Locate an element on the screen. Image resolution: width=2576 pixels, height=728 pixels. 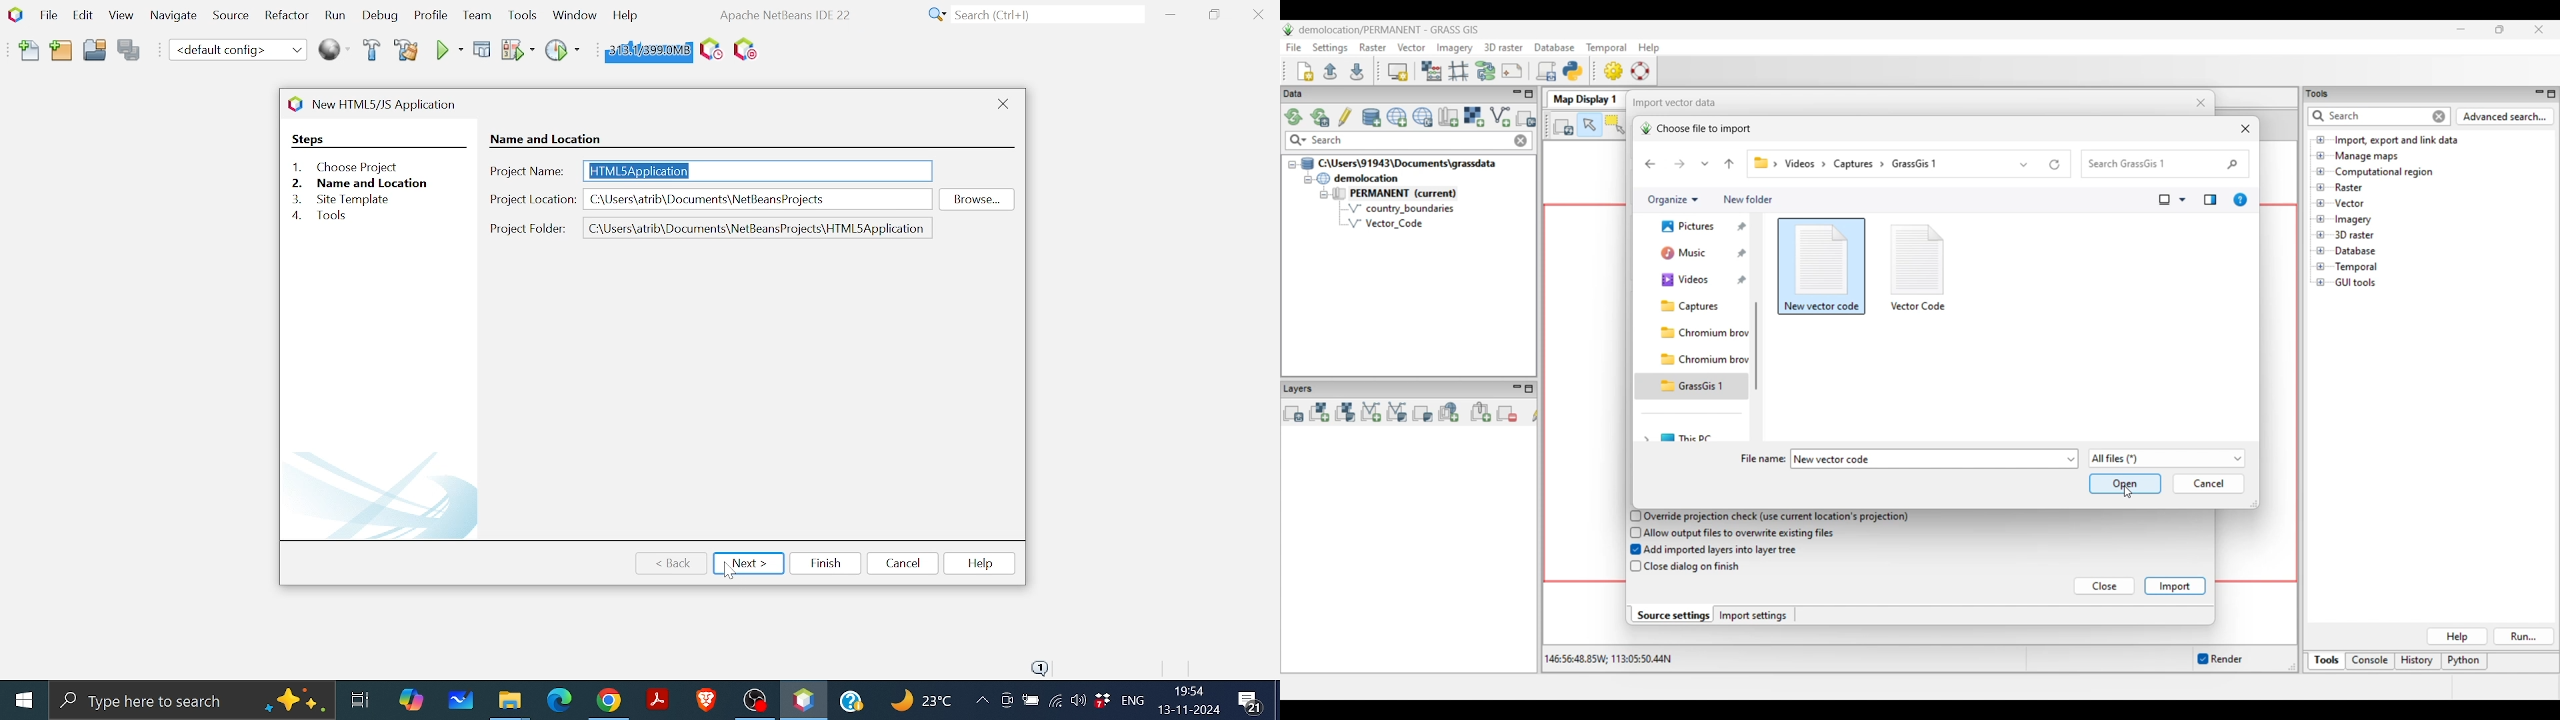
Add new folder is located at coordinates (1748, 200).